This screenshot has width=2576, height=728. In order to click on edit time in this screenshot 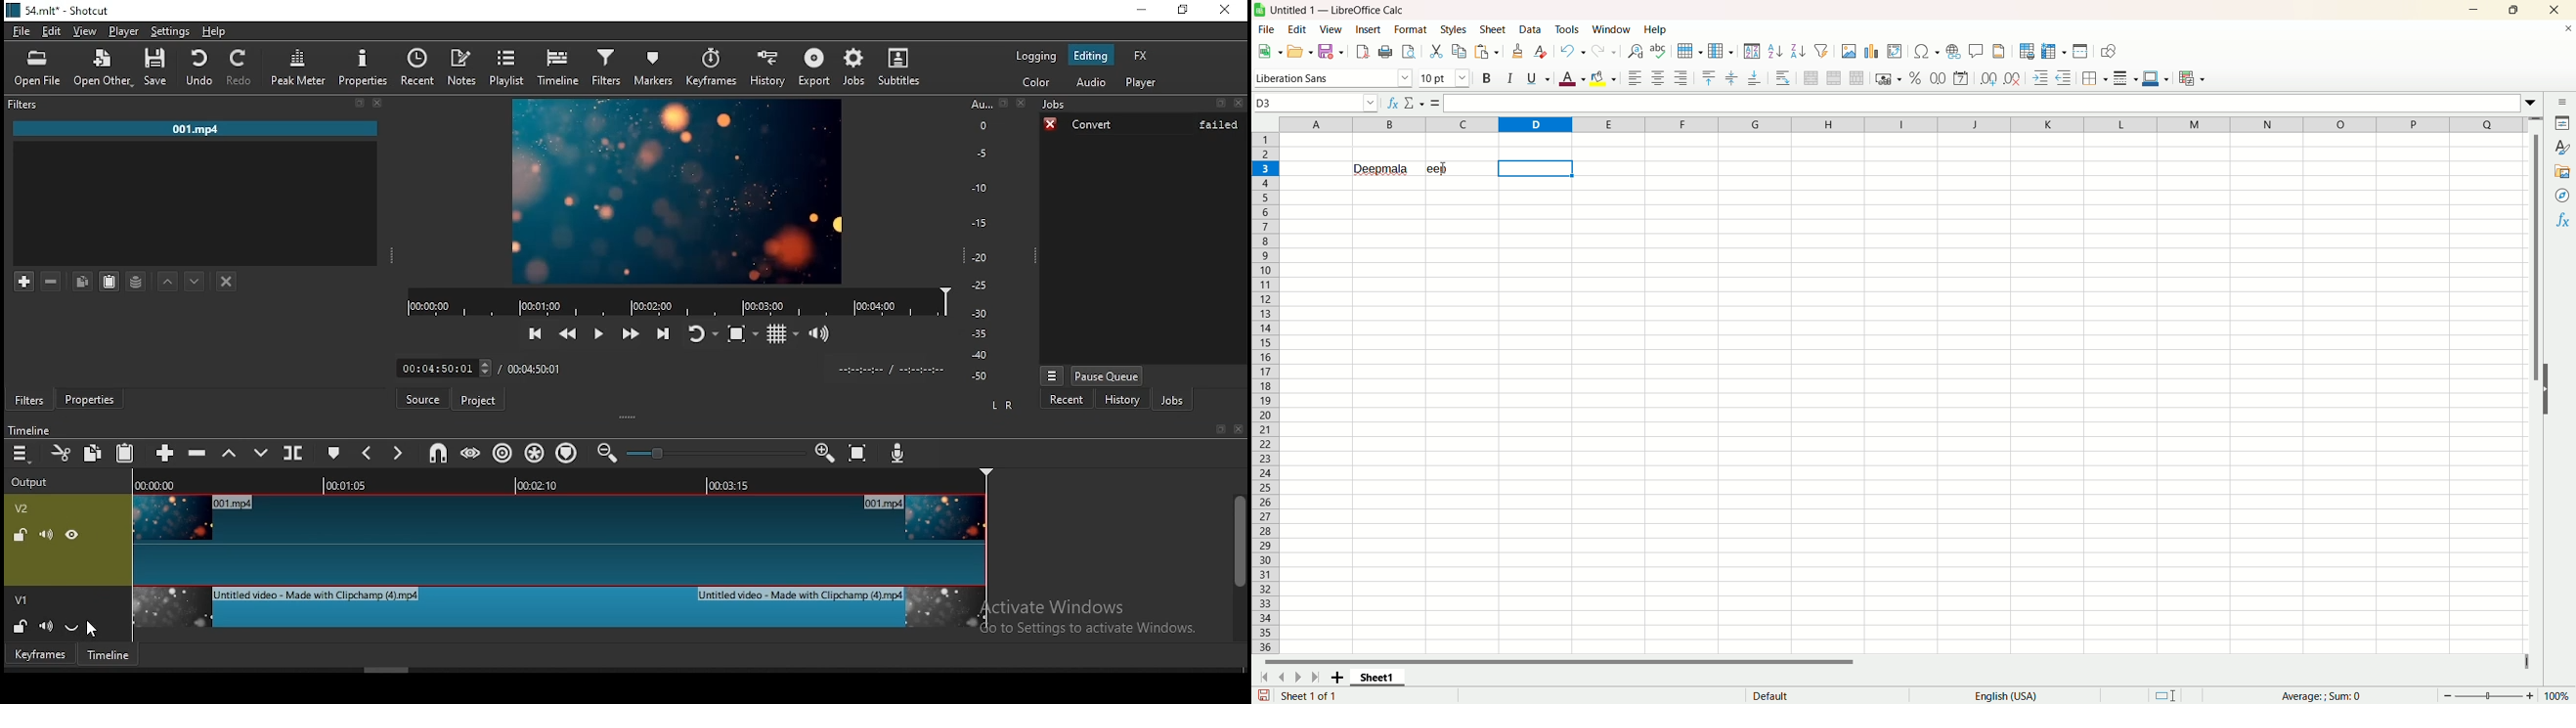, I will do `click(441, 369)`.